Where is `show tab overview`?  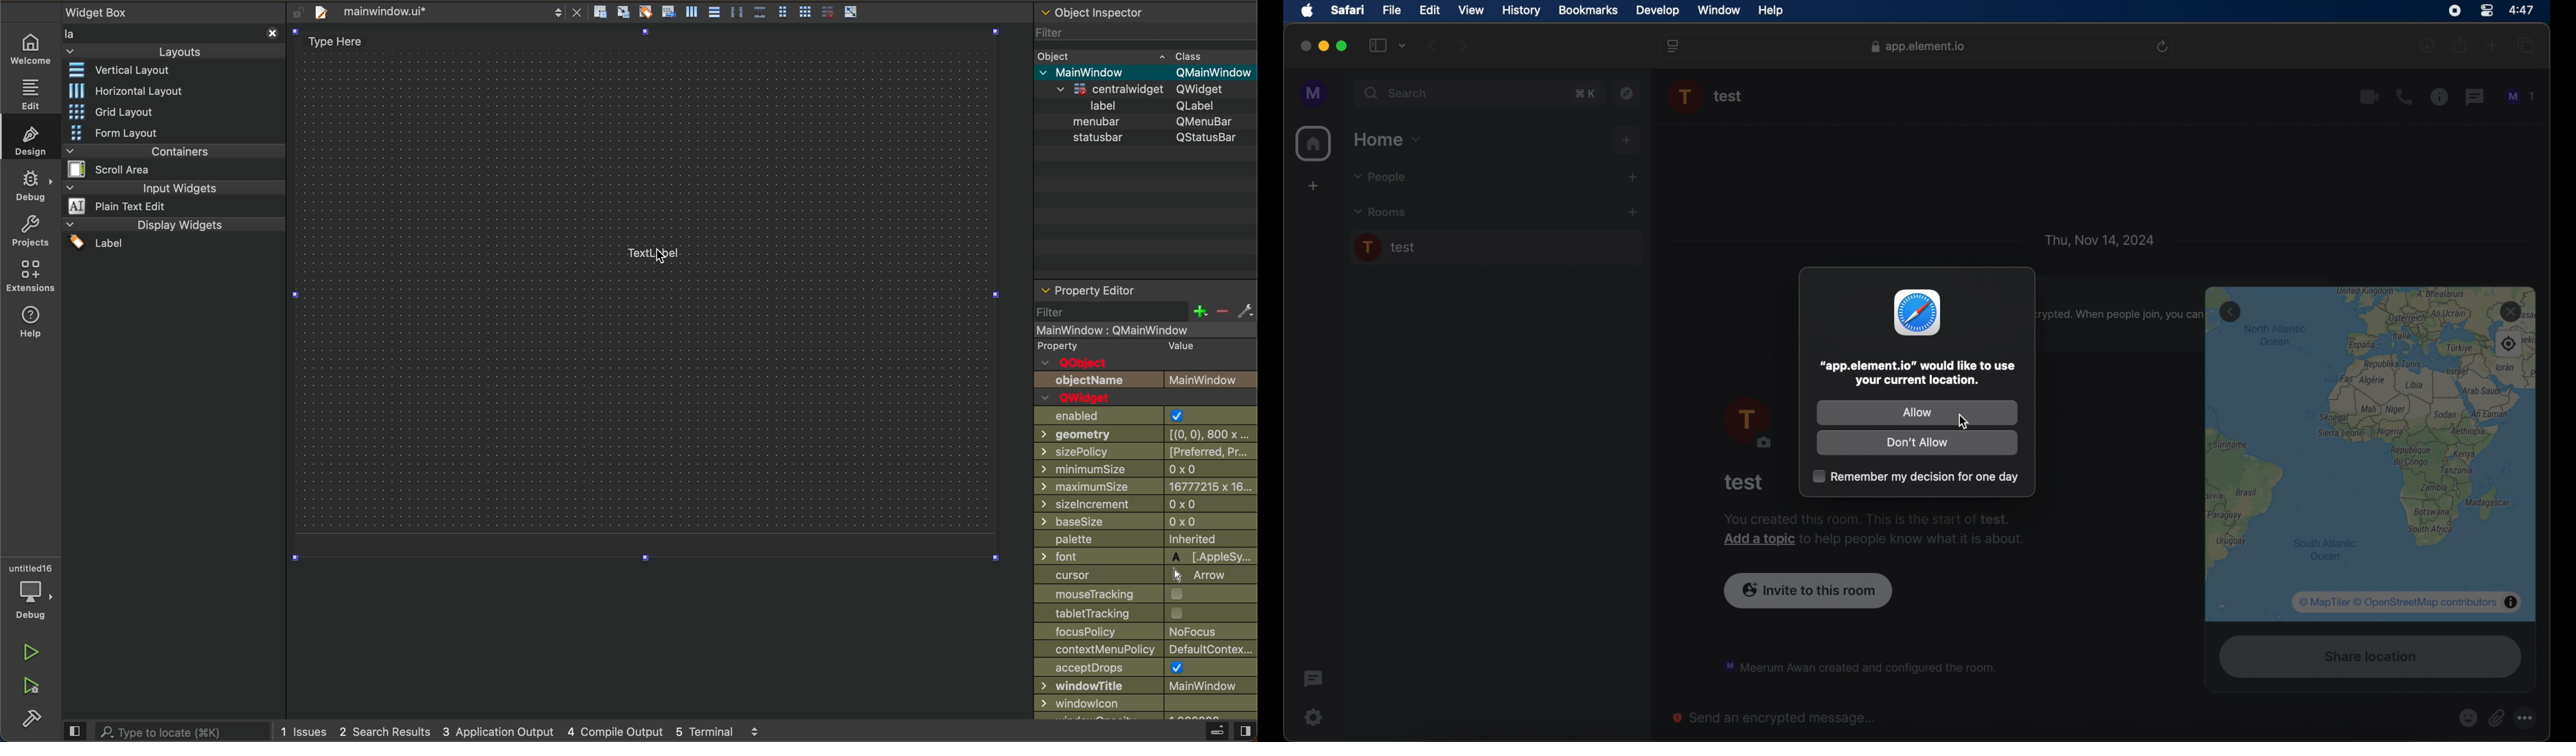 show tab overview is located at coordinates (2527, 46).